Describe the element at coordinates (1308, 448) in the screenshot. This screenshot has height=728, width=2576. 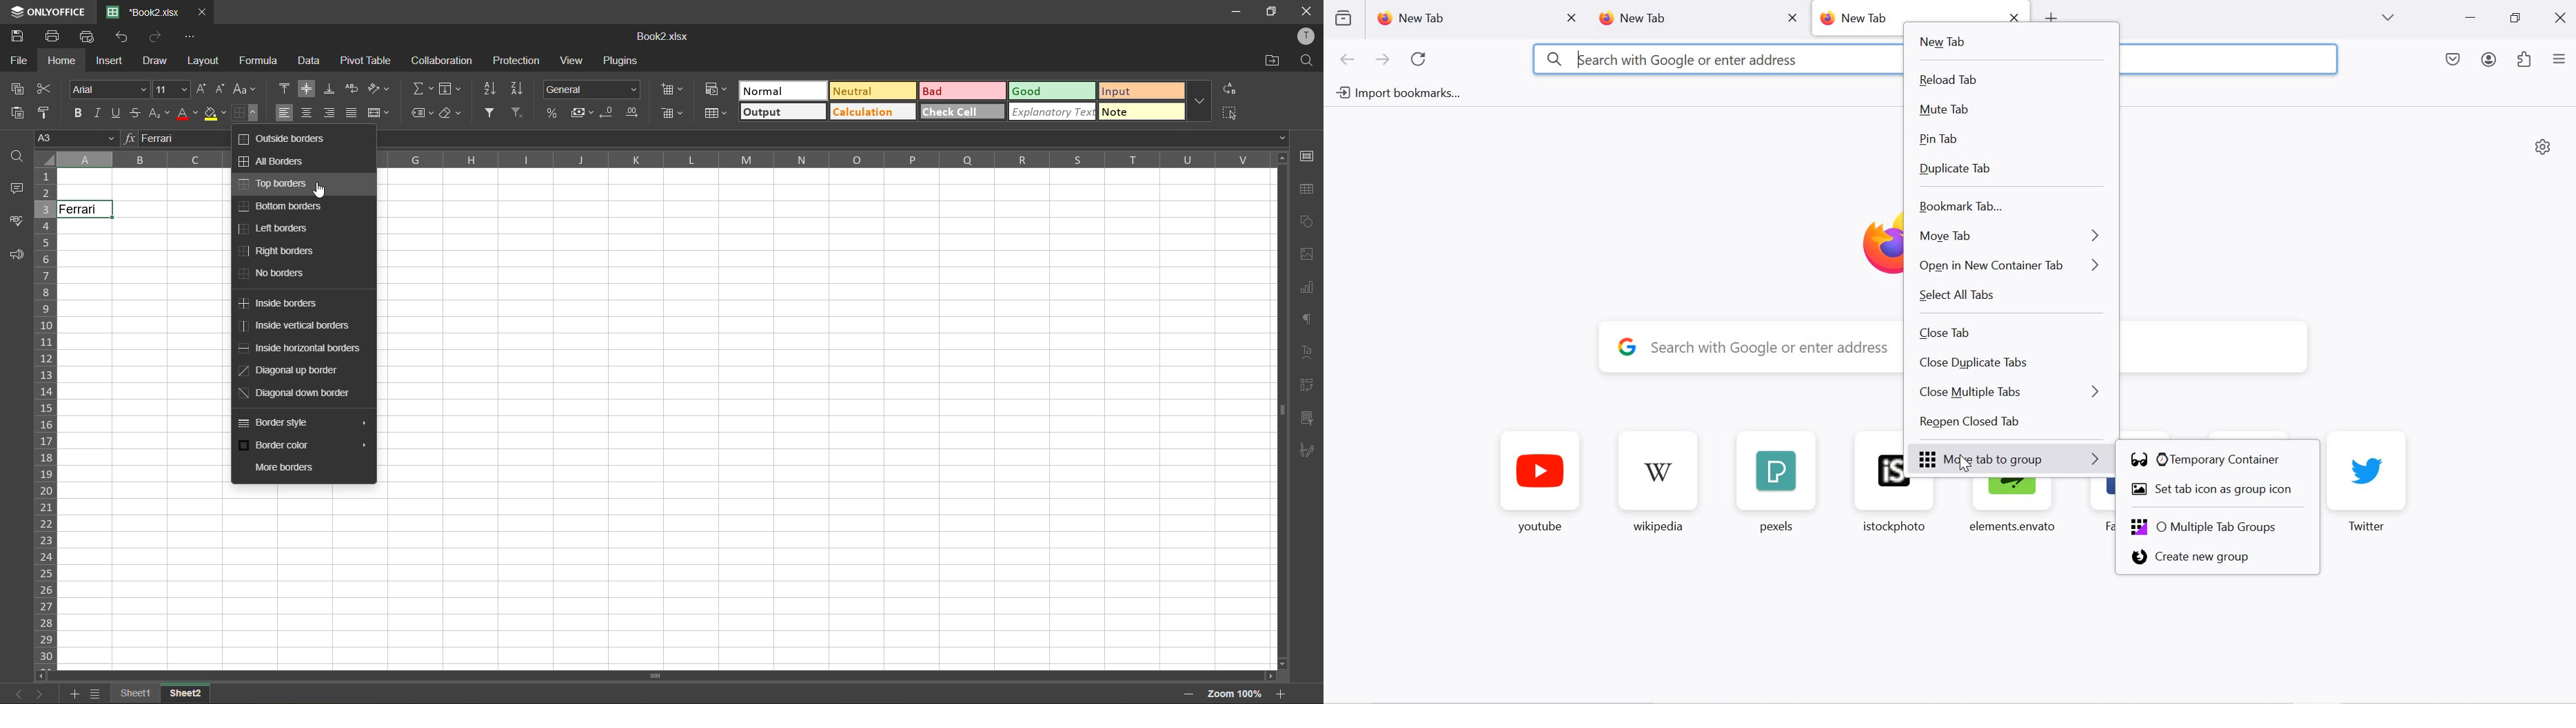
I see `signature` at that location.